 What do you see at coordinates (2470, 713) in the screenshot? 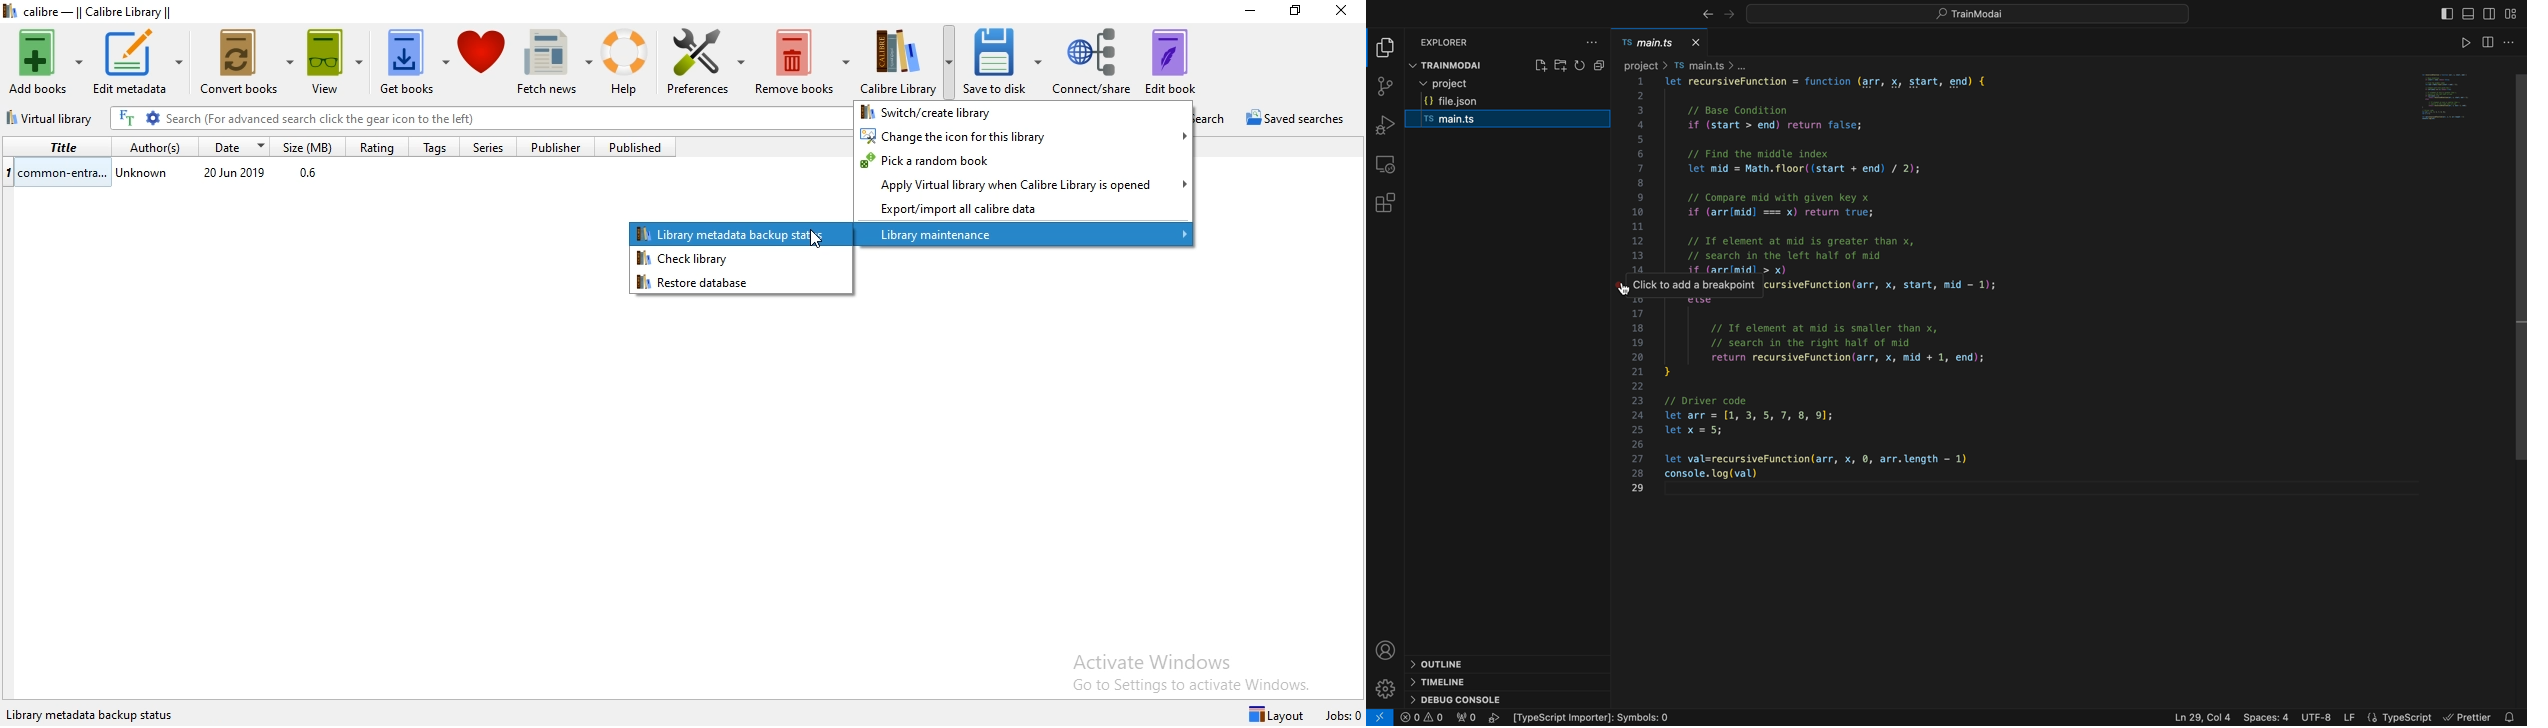
I see `Prettier` at bounding box center [2470, 713].